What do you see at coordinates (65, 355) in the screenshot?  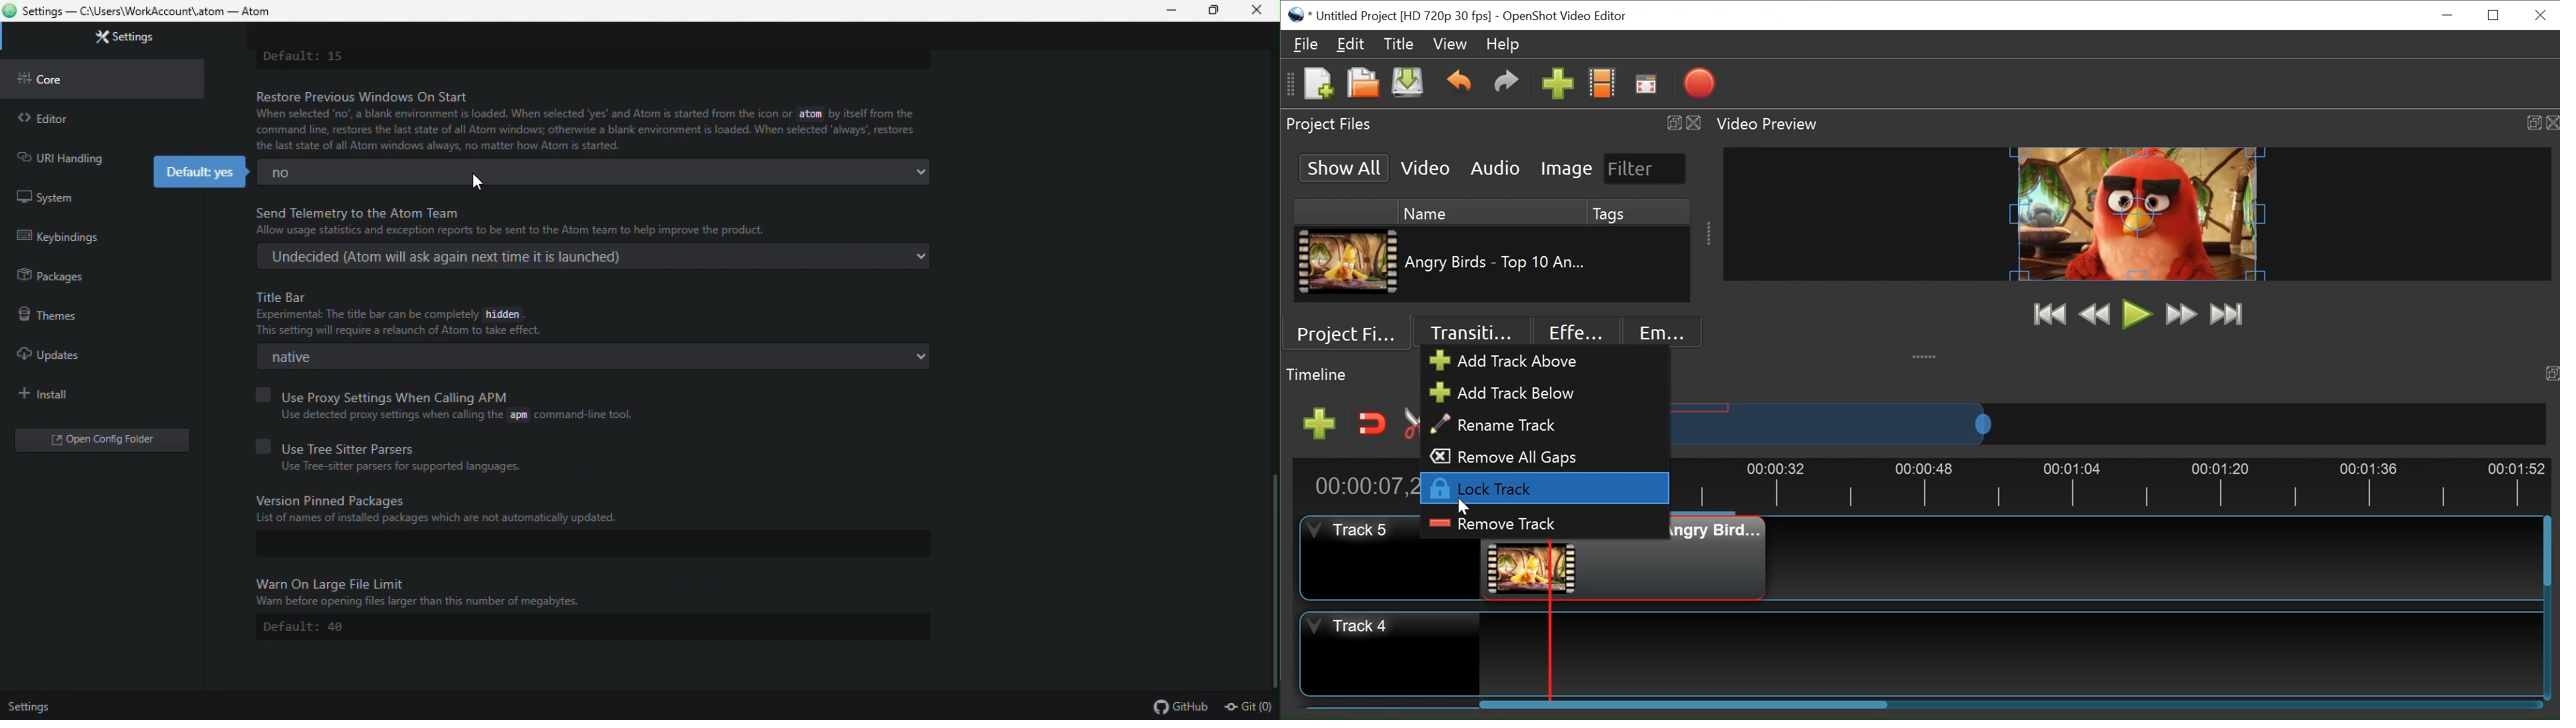 I see `Updates` at bounding box center [65, 355].